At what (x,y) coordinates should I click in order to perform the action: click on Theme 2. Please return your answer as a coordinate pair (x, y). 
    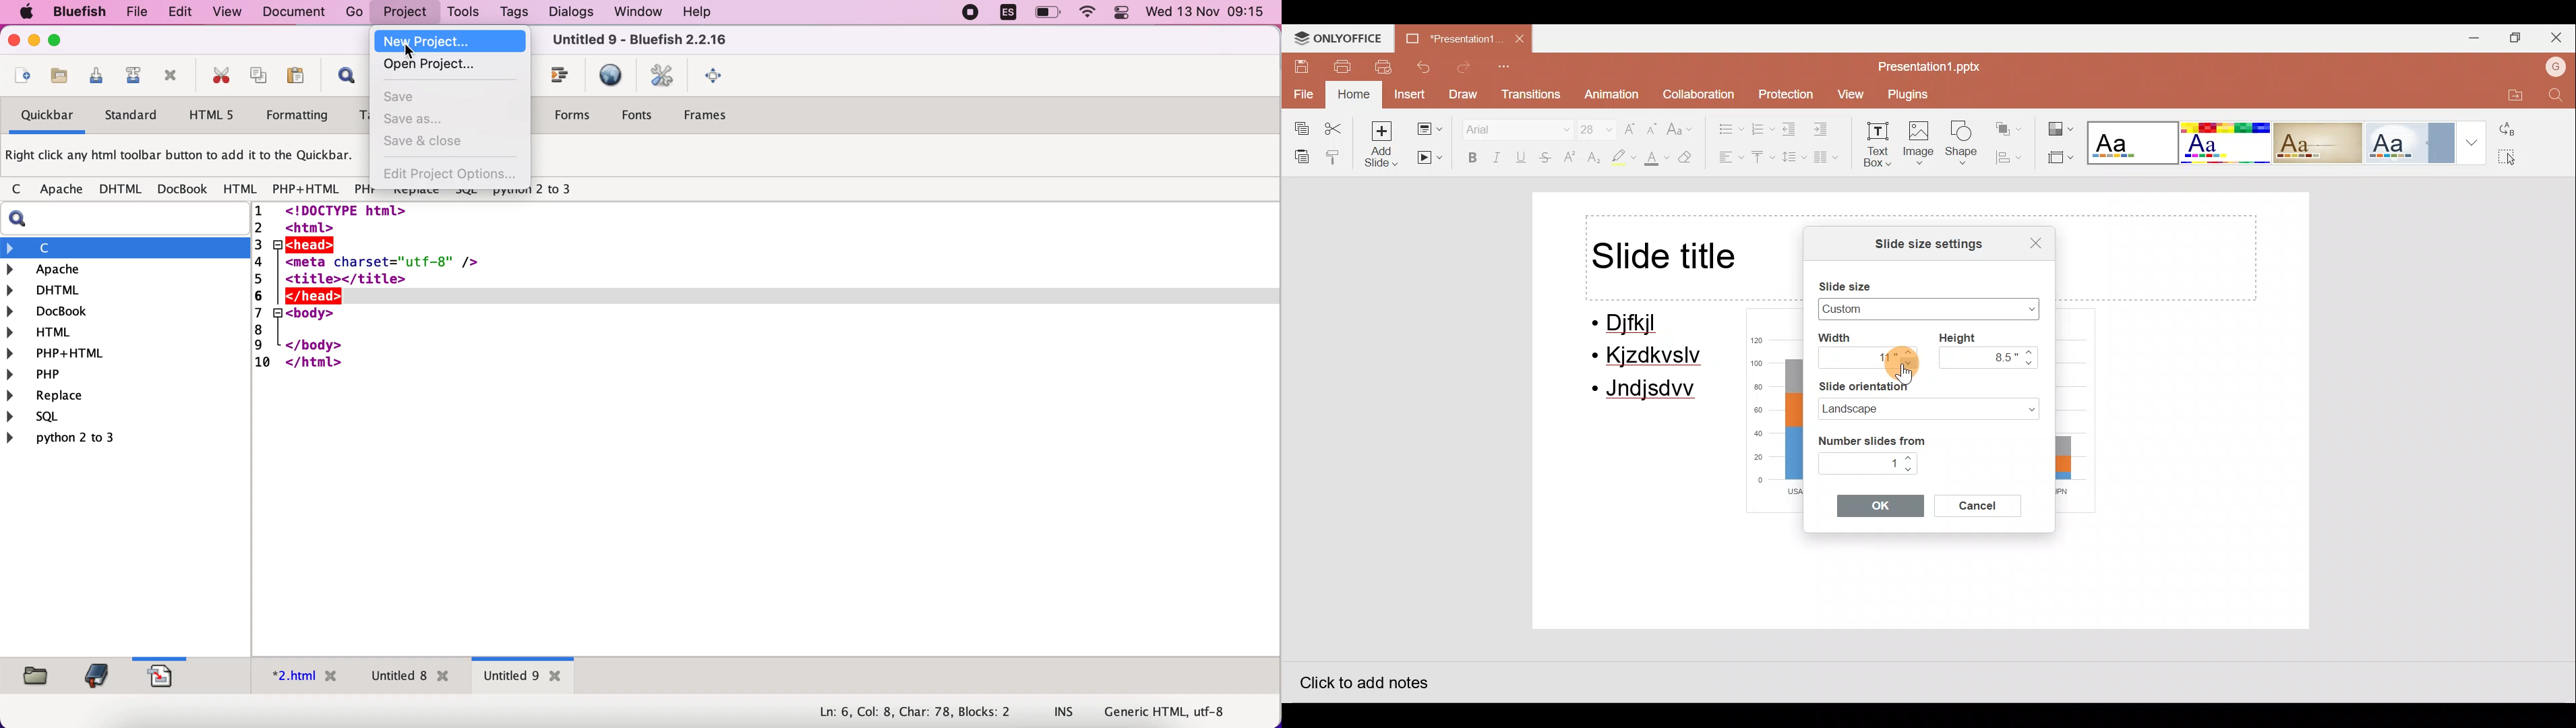
    Looking at the image, I should click on (2228, 143).